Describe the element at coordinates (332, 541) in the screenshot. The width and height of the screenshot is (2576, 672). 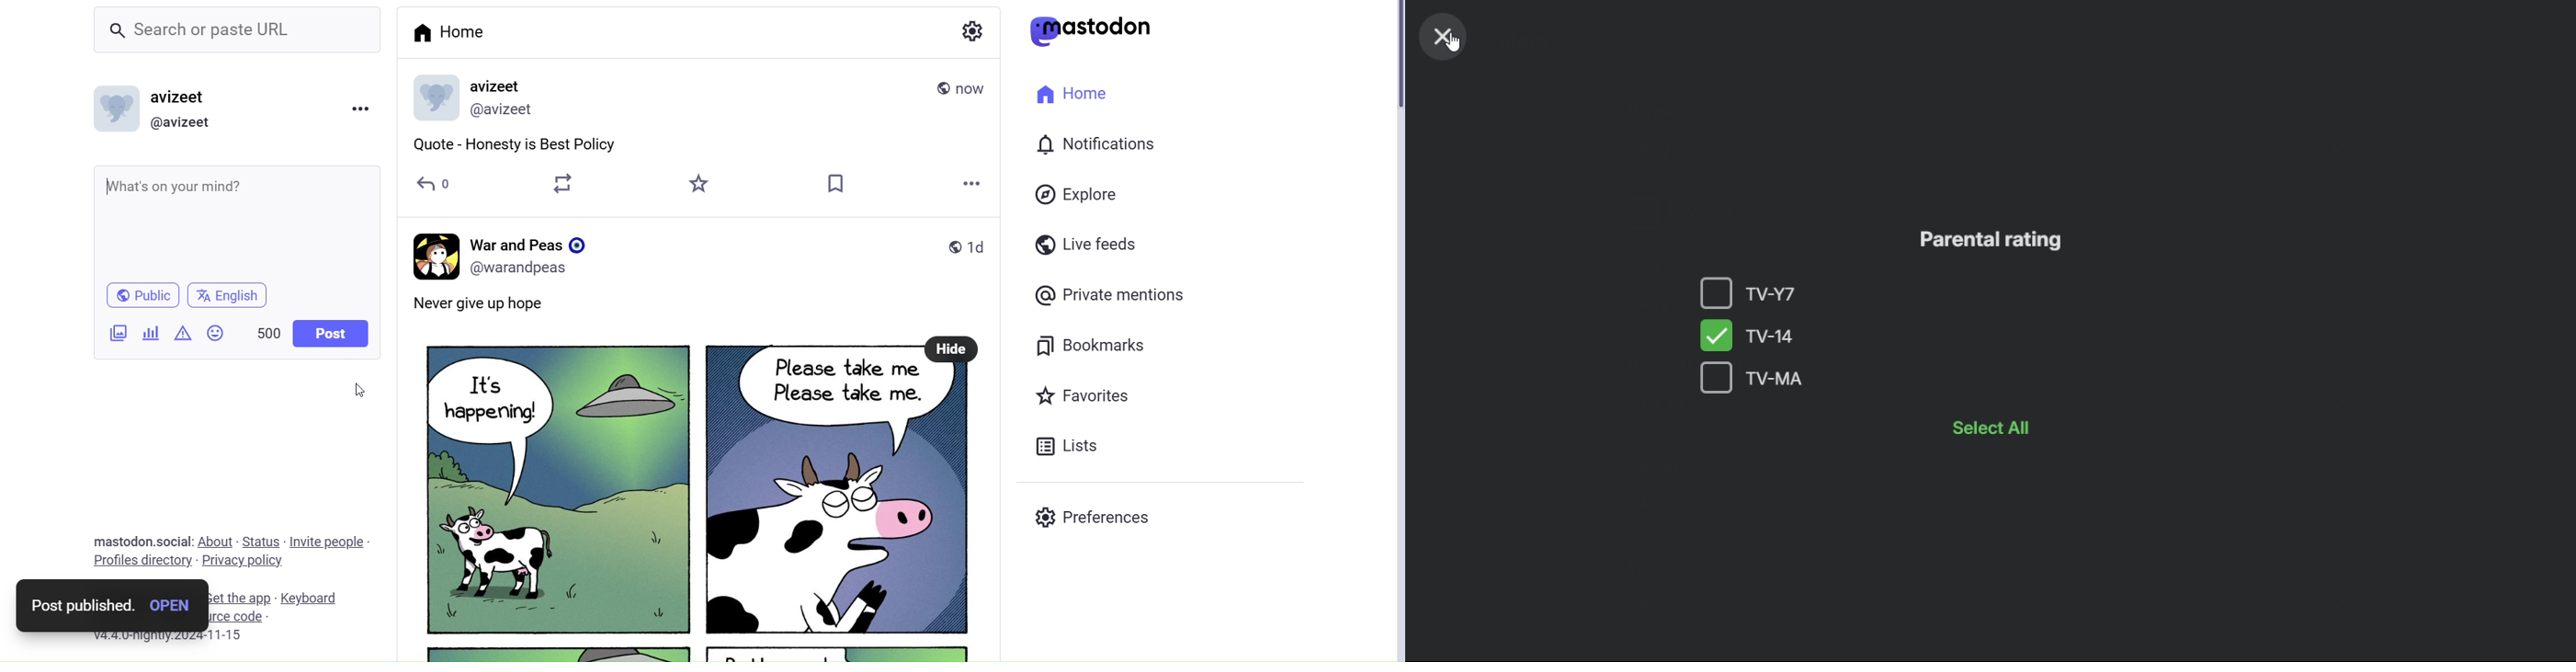
I see `Invite People` at that location.